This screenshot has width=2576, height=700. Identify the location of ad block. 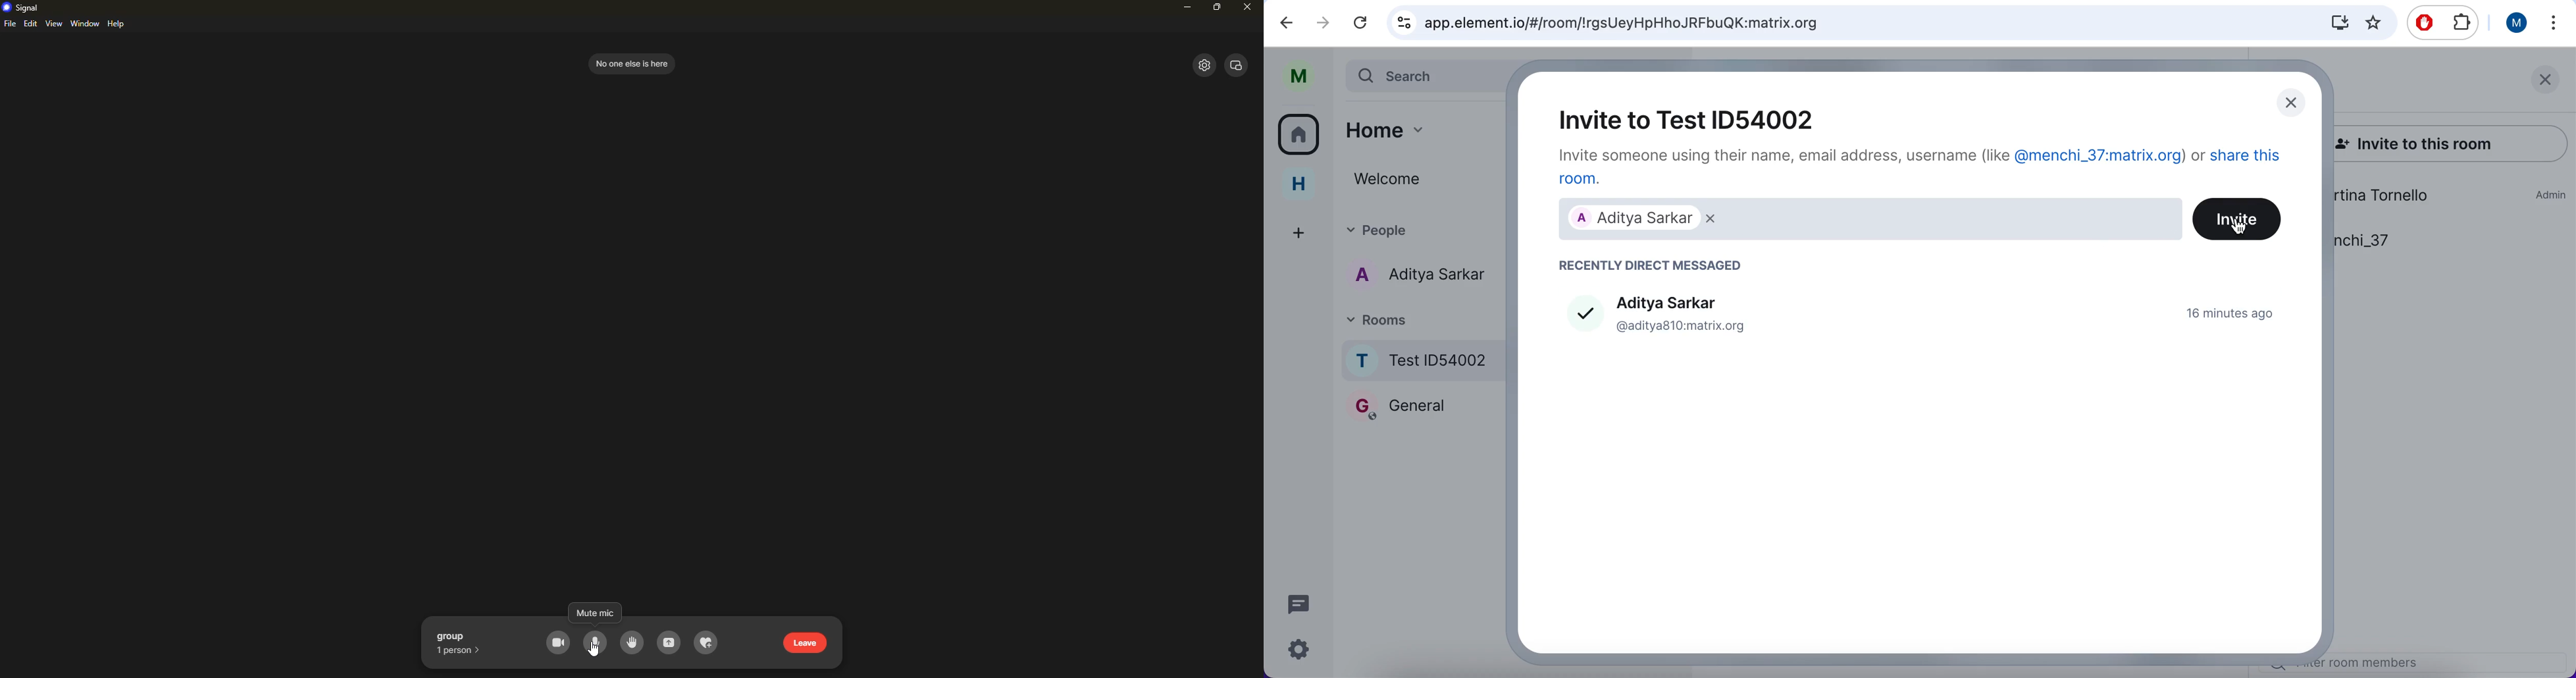
(2425, 23).